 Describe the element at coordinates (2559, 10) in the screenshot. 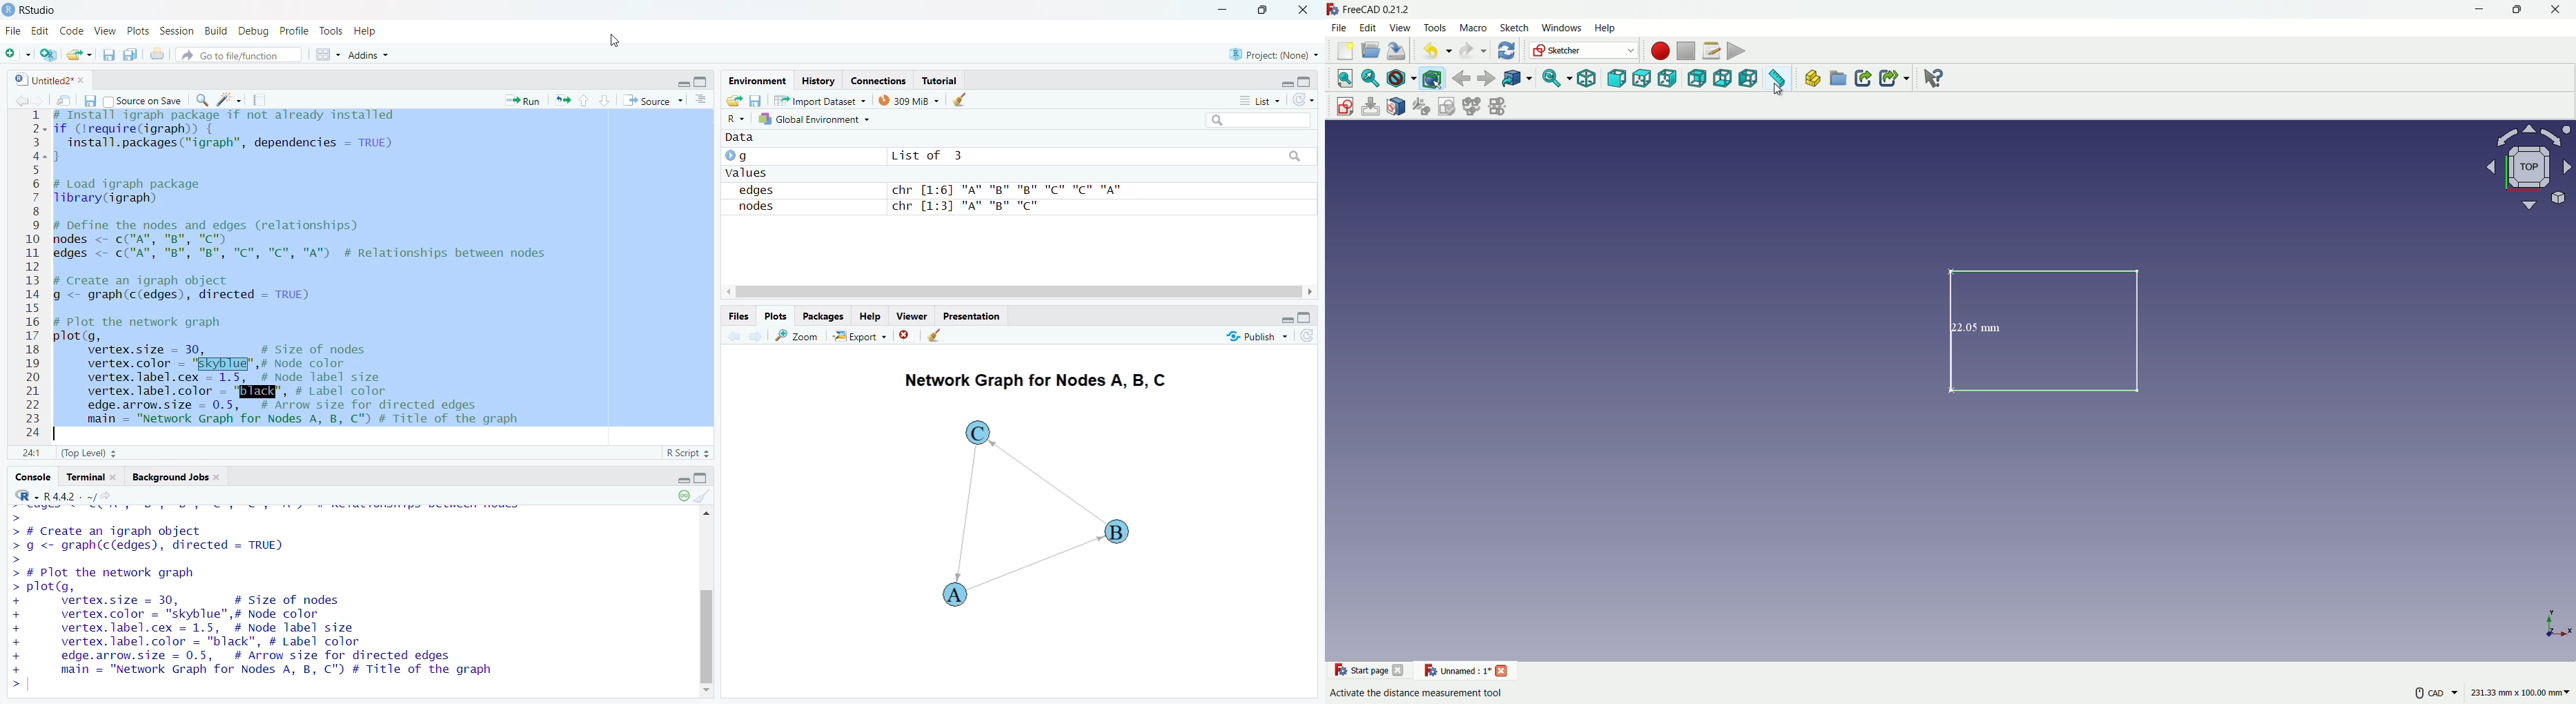

I see `close app` at that location.